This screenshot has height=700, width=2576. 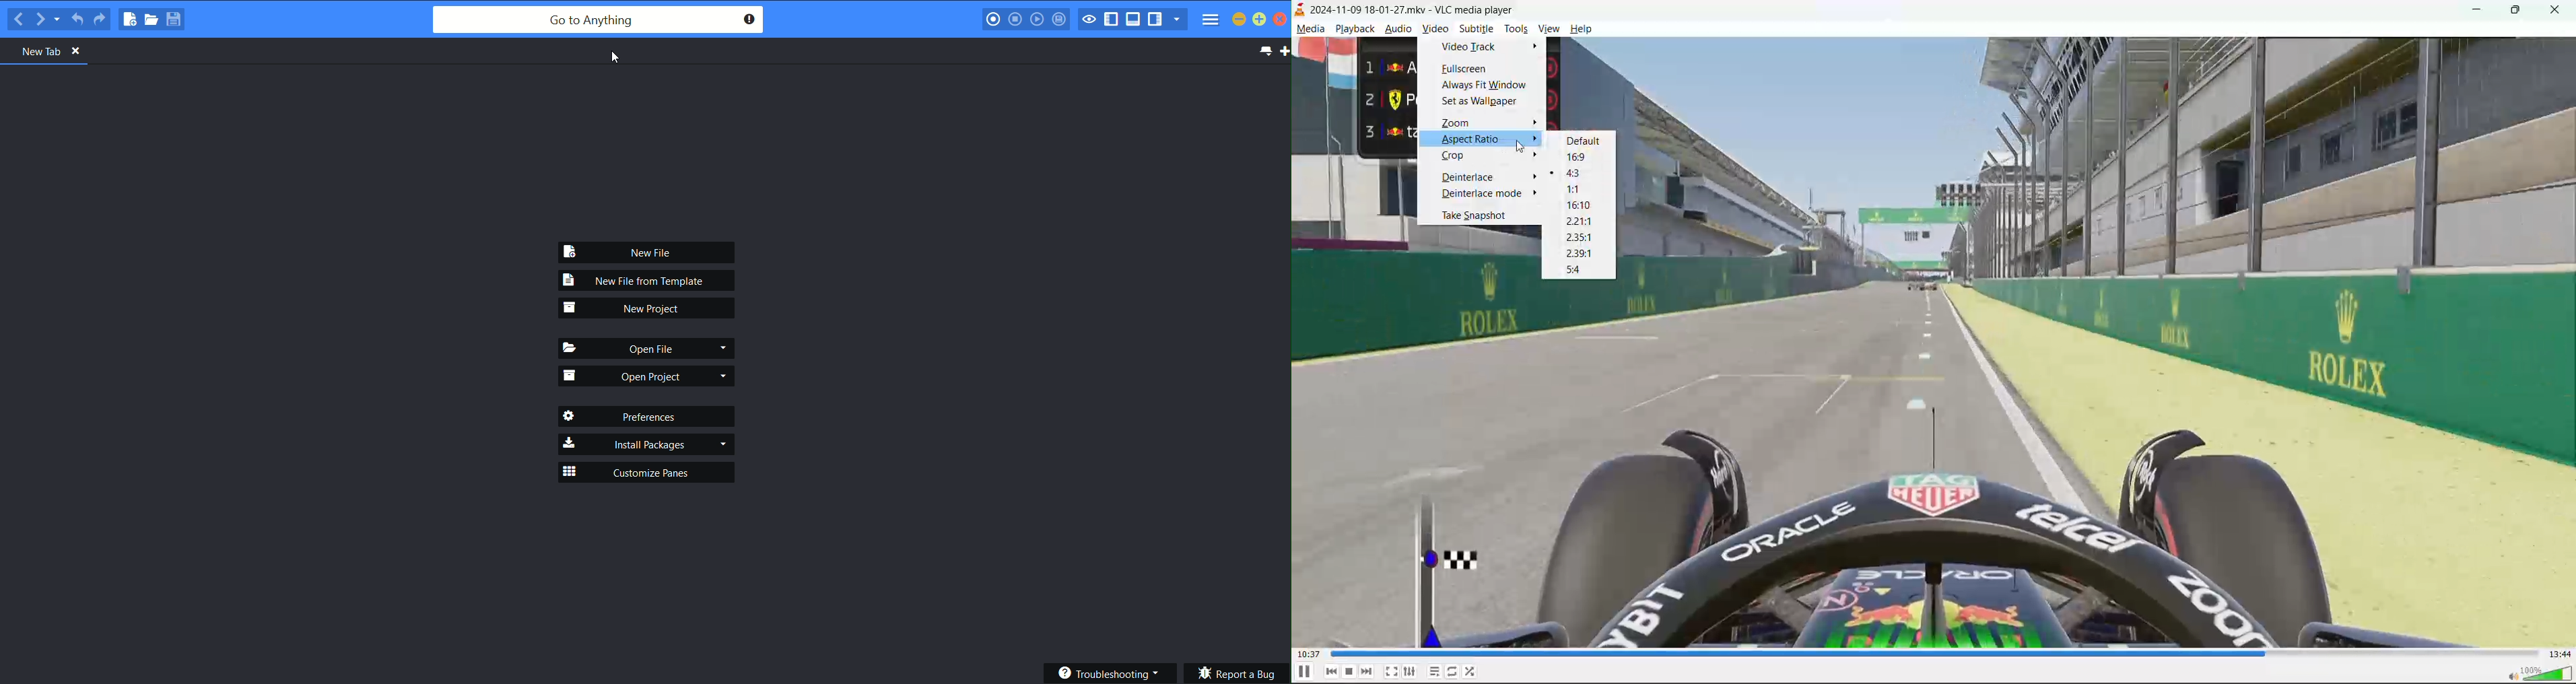 I want to click on maximize, so click(x=1260, y=20).